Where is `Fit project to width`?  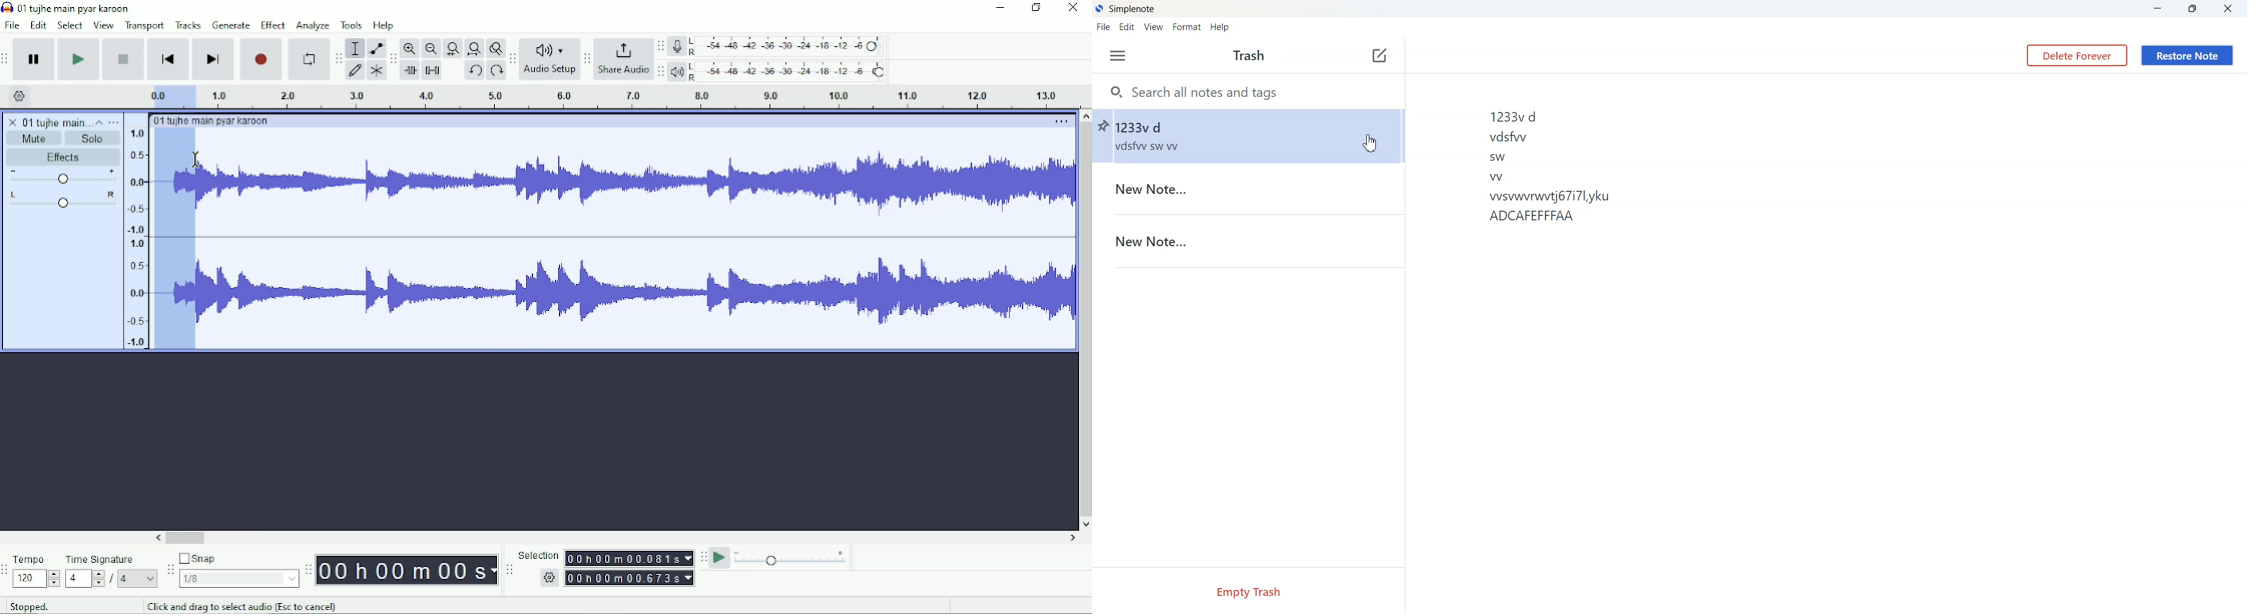 Fit project to width is located at coordinates (475, 49).